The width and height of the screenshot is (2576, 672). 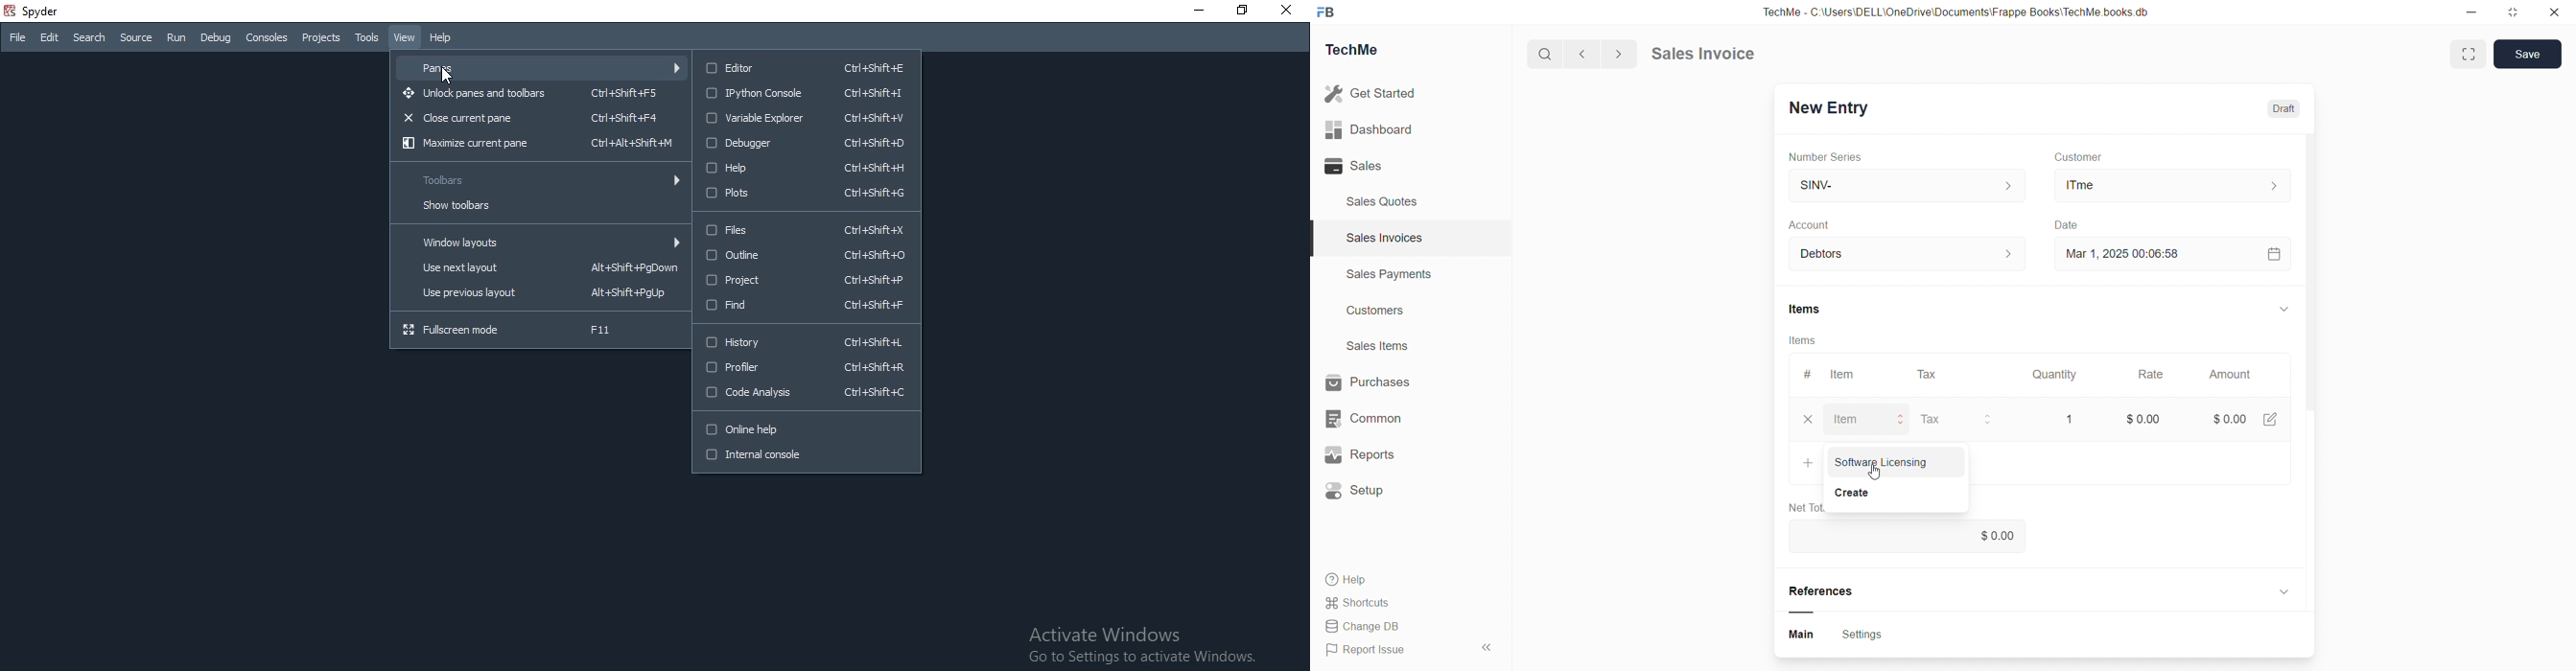 What do you see at coordinates (89, 37) in the screenshot?
I see `Search` at bounding box center [89, 37].